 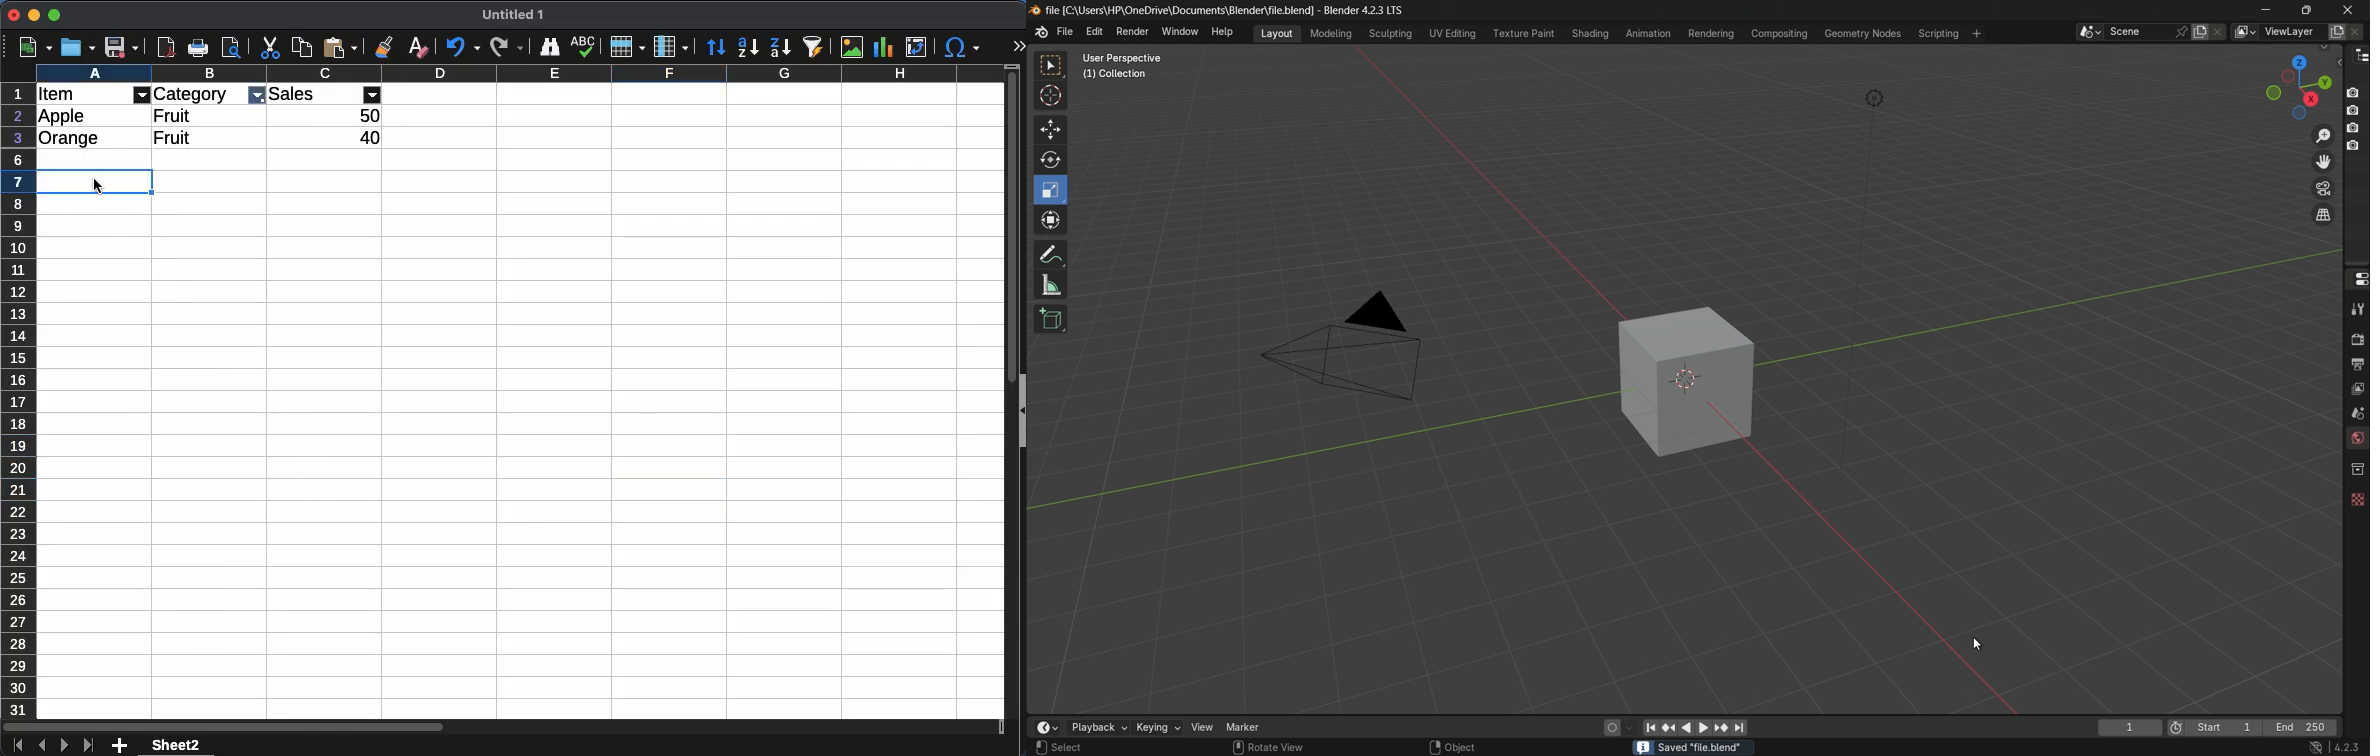 What do you see at coordinates (2348, 9) in the screenshot?
I see `close app` at bounding box center [2348, 9].